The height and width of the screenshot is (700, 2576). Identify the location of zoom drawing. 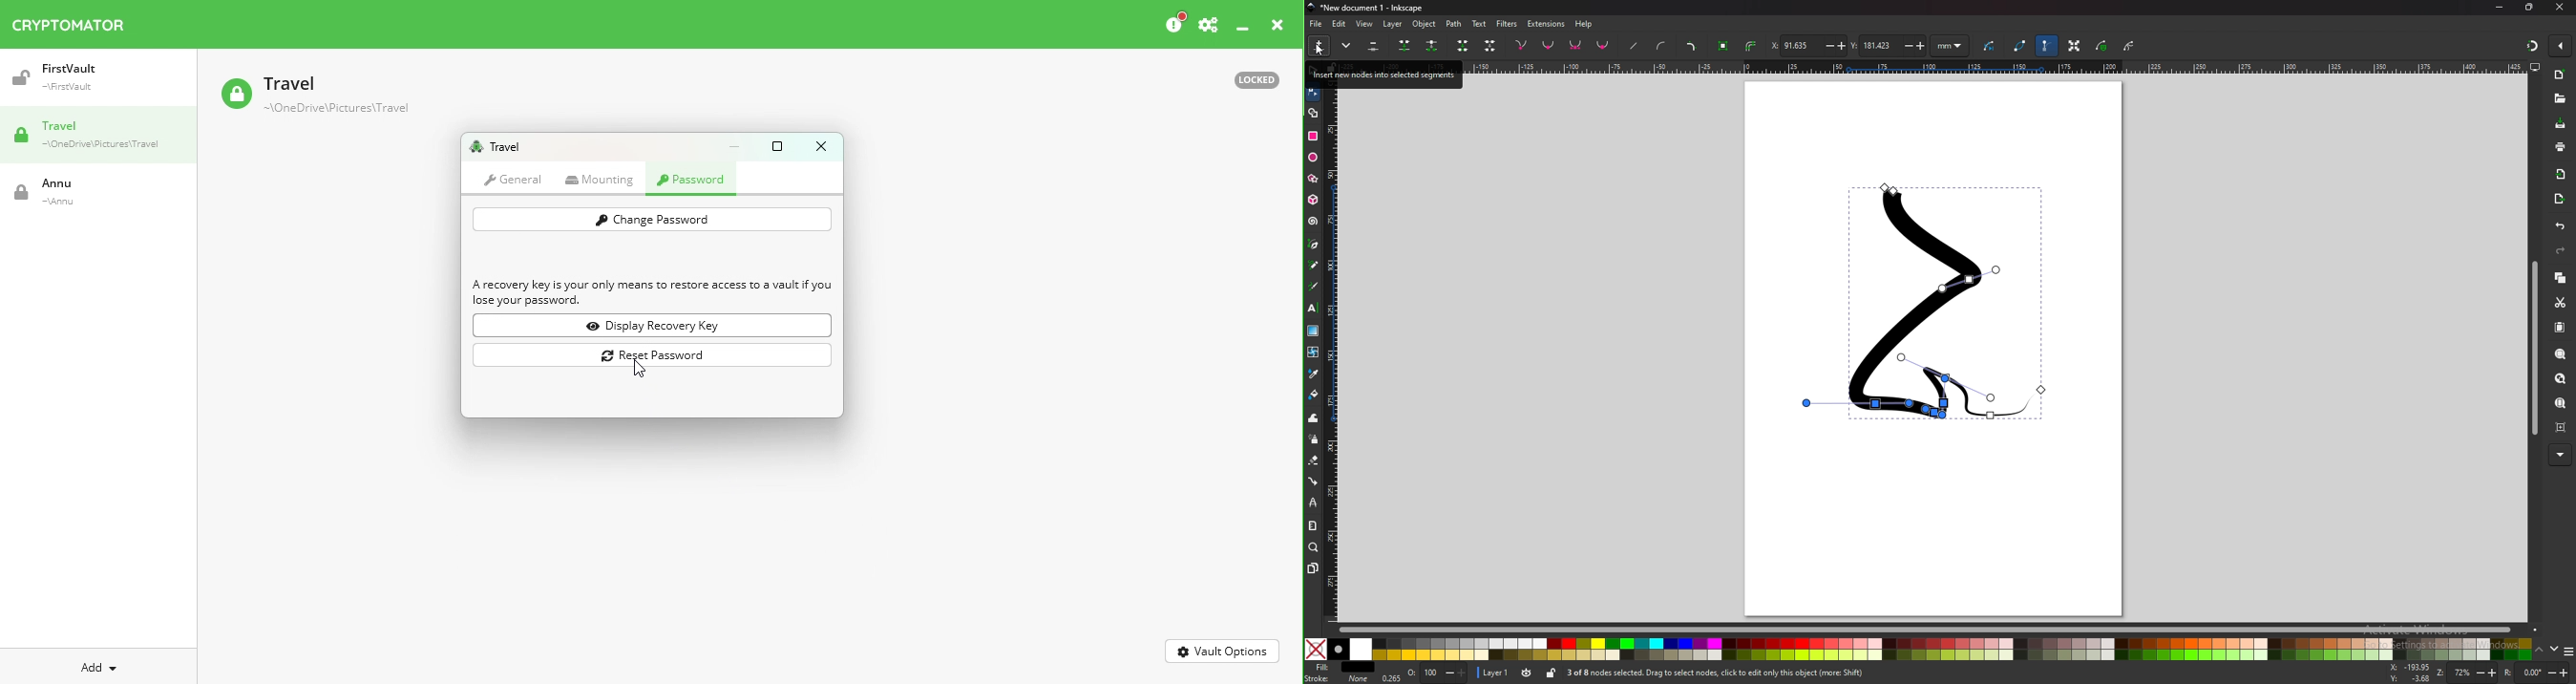
(2561, 378).